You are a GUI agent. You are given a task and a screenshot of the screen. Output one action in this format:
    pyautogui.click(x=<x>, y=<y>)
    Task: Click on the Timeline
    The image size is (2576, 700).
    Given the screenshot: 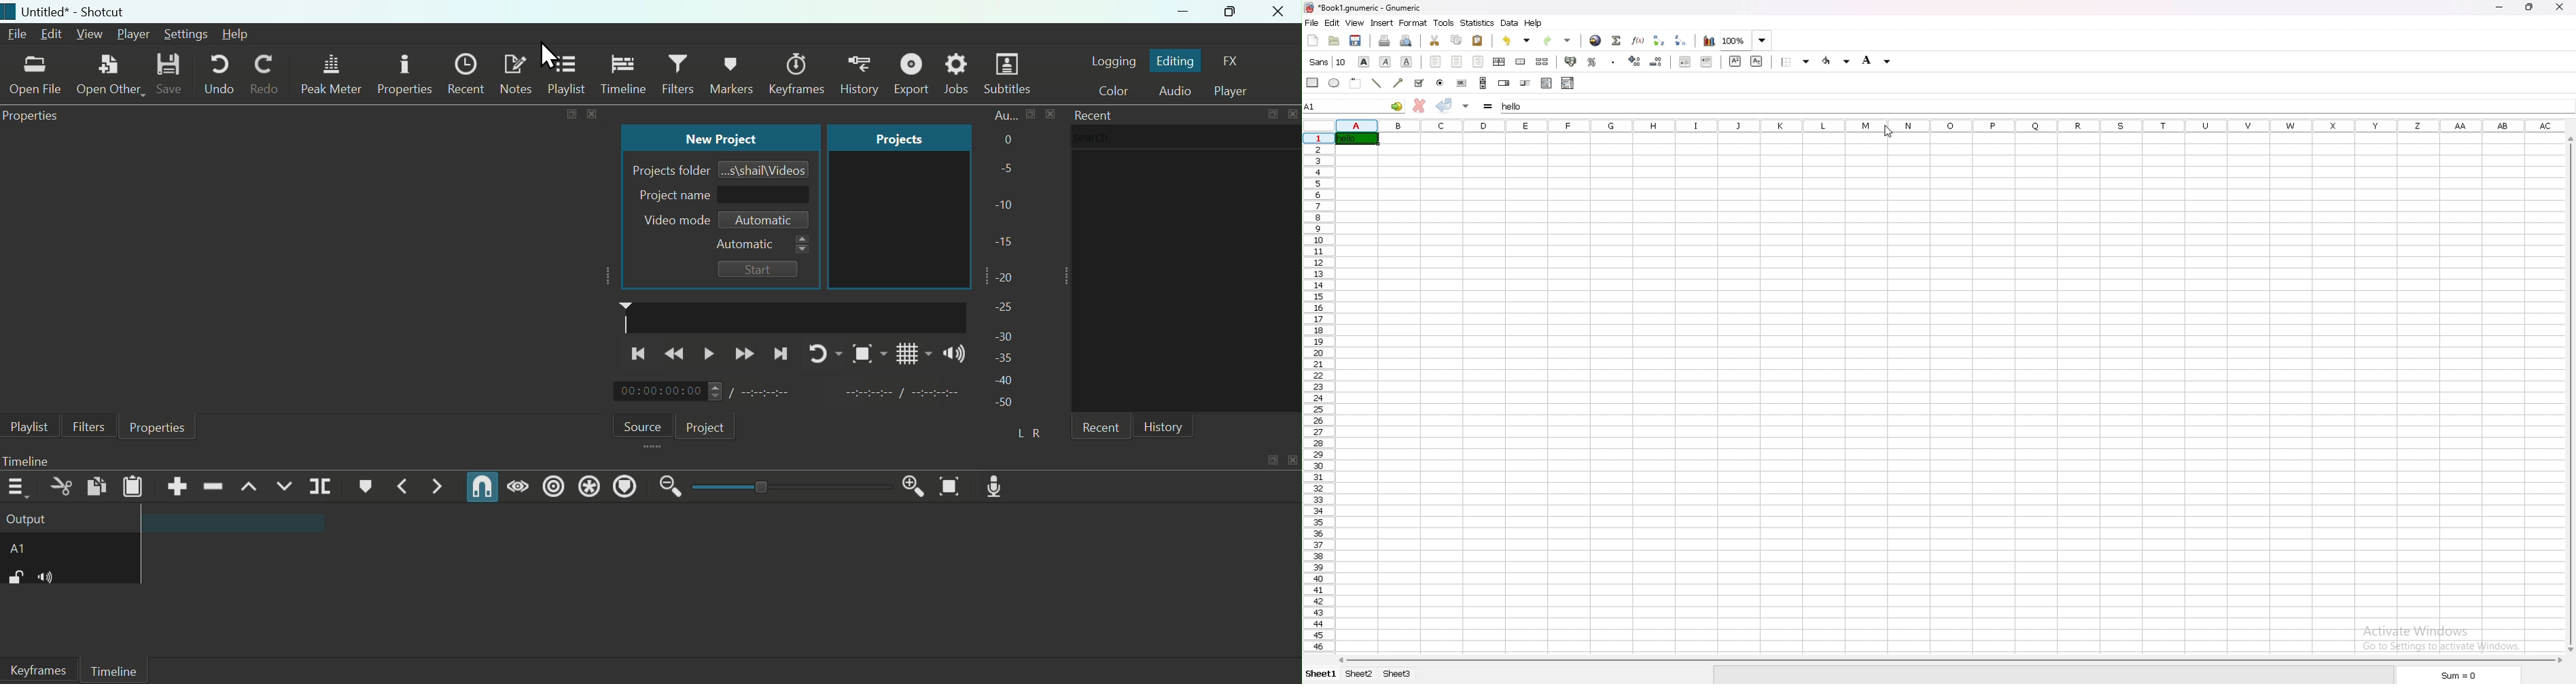 What is the action you would take?
    pyautogui.click(x=623, y=73)
    